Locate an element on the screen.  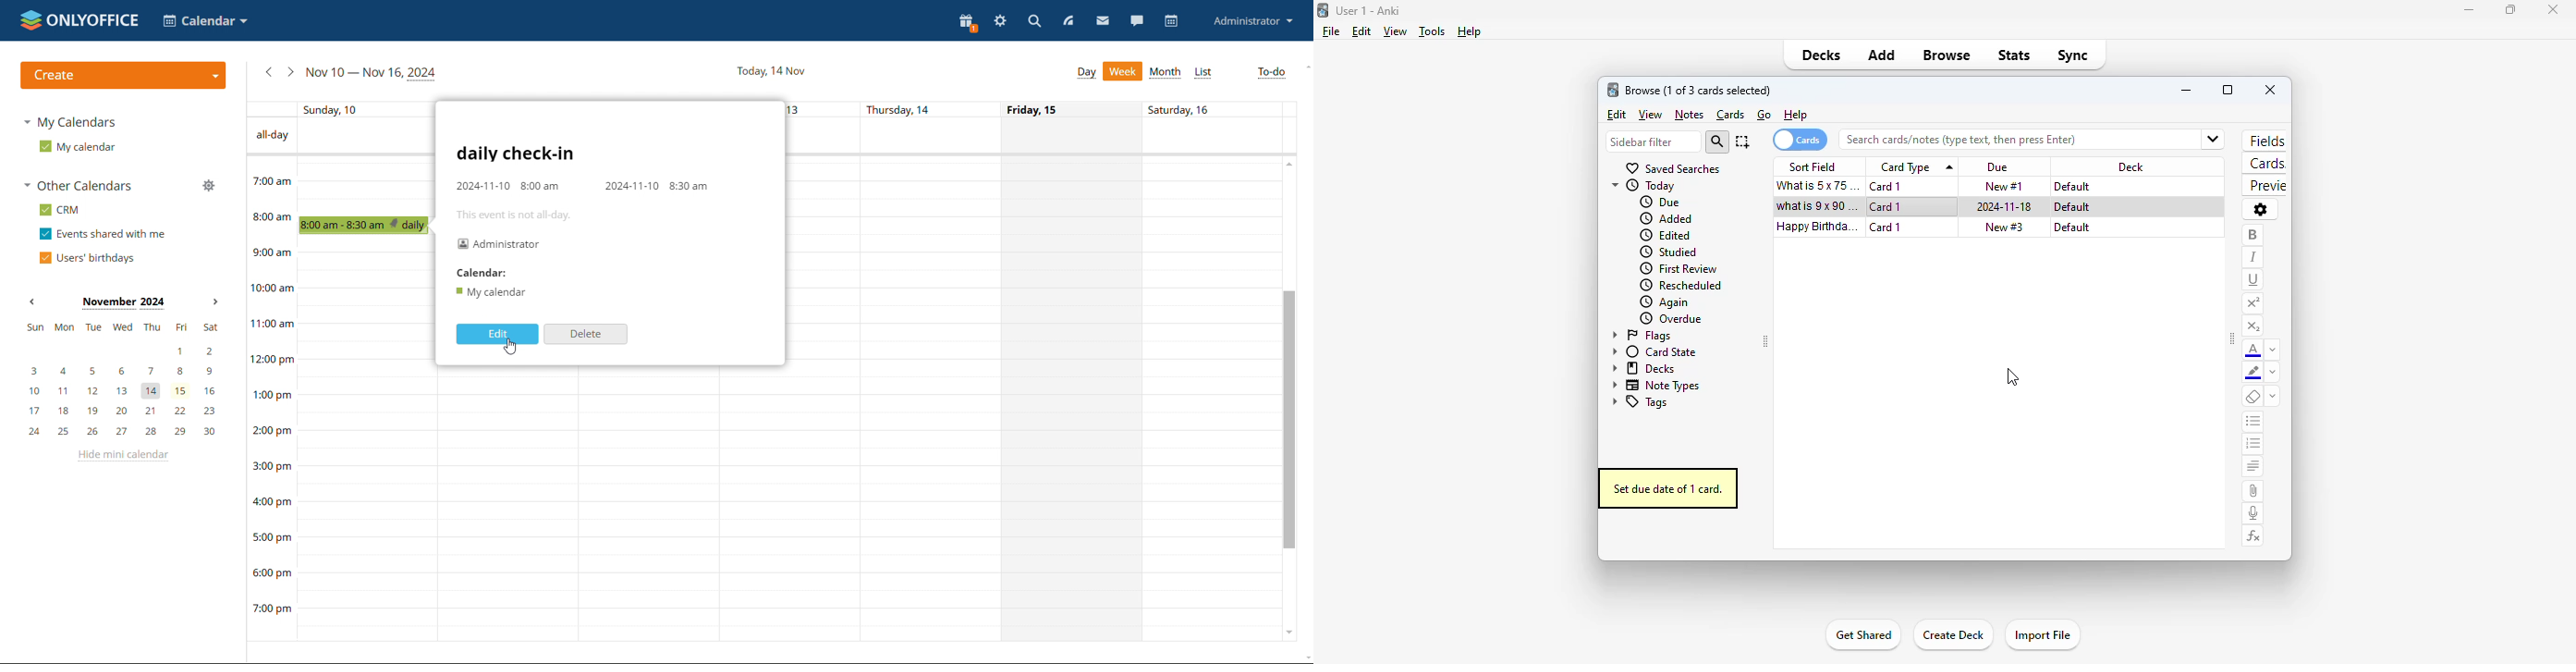
subscript is located at coordinates (2254, 328).